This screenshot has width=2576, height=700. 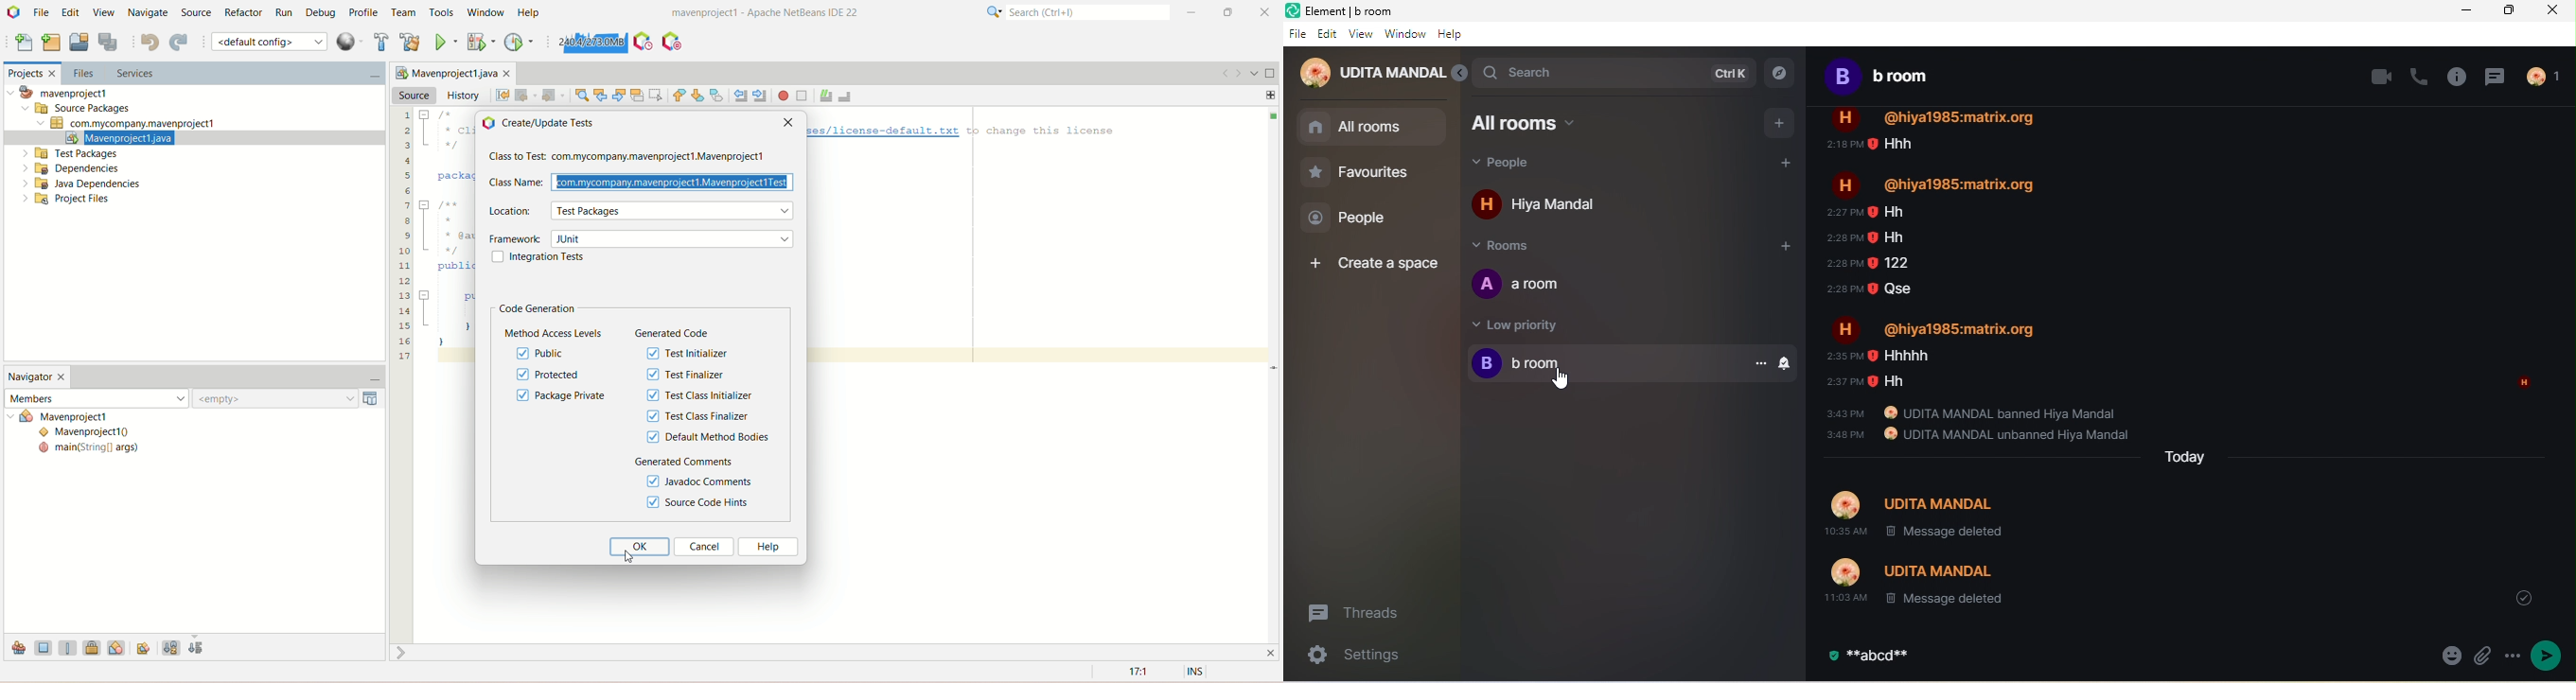 What do you see at coordinates (2448, 658) in the screenshot?
I see `emoji` at bounding box center [2448, 658].